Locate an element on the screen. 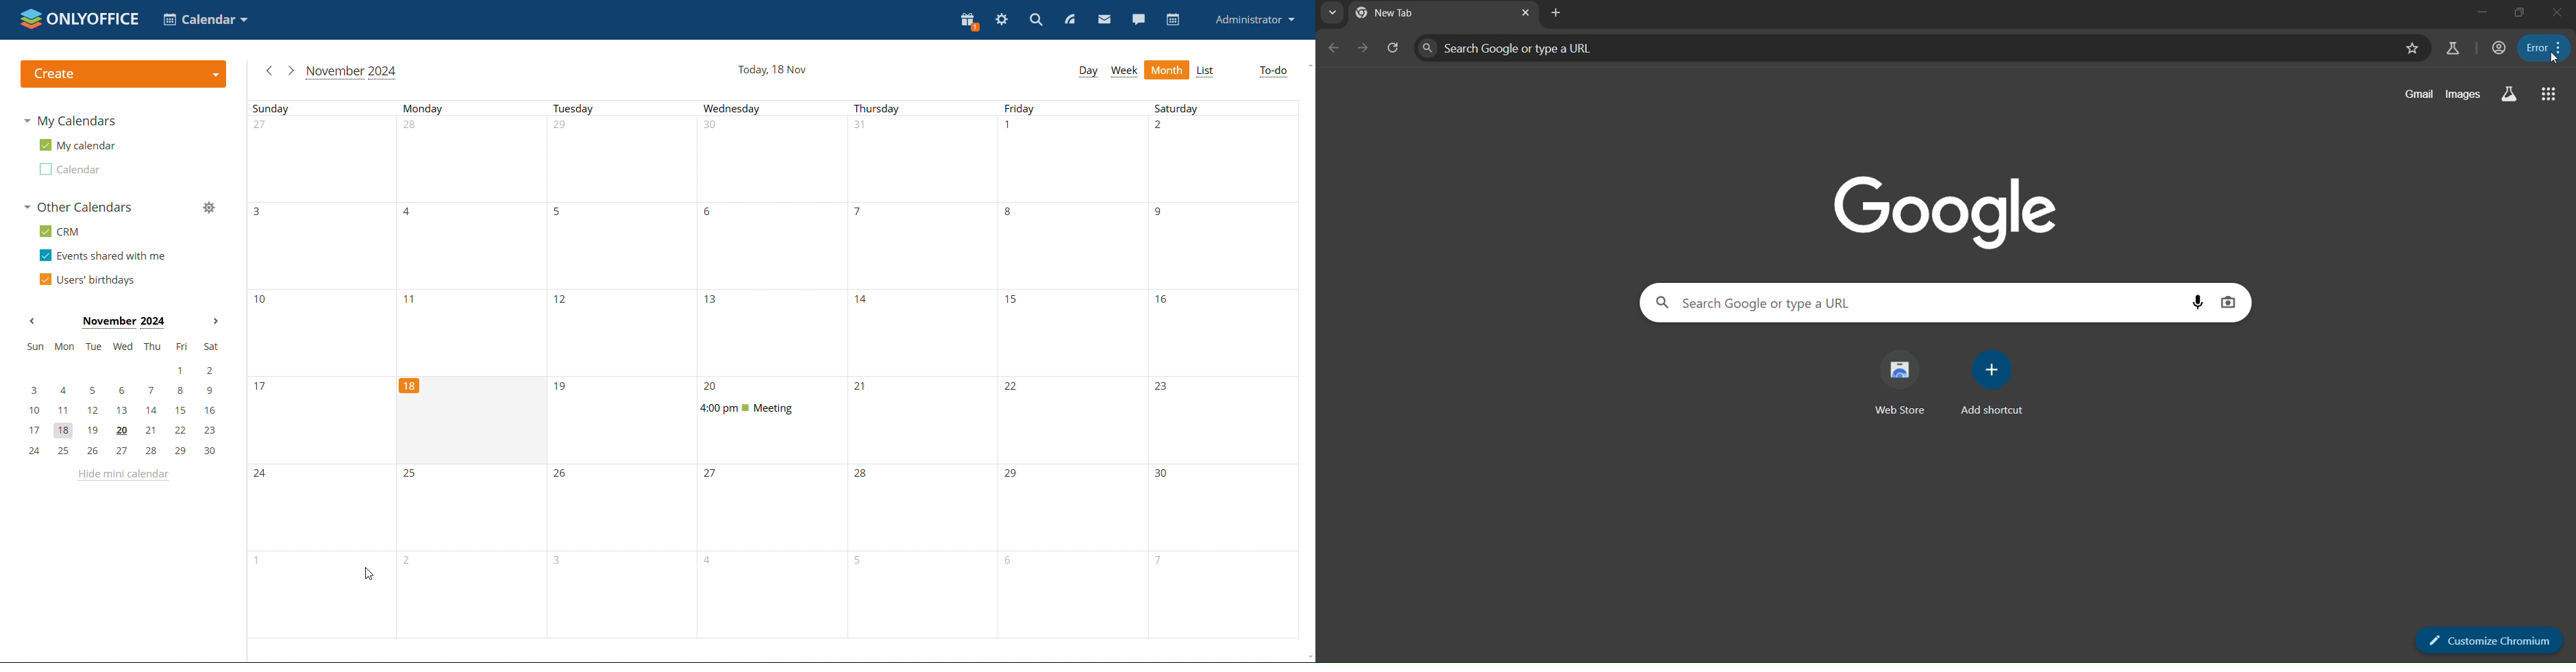 Image resolution: width=2576 pixels, height=672 pixels. Mondays is located at coordinates (474, 238).